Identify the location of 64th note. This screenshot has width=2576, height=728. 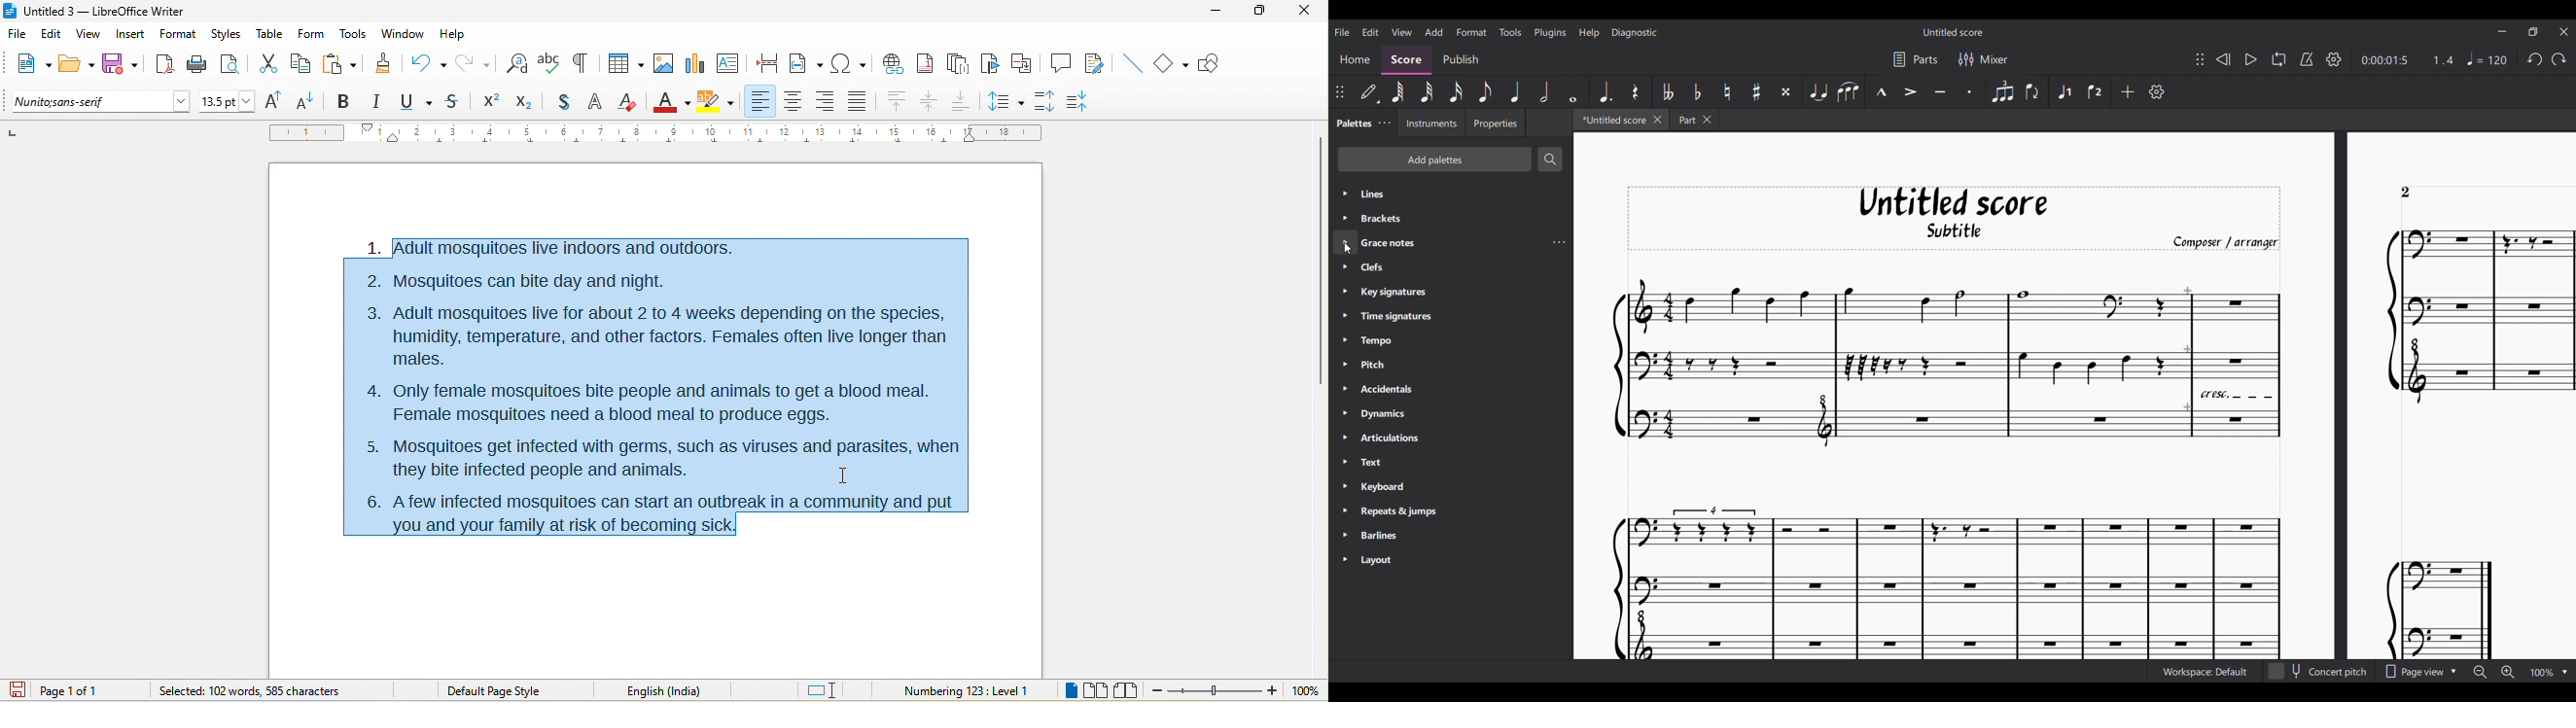
(1397, 92).